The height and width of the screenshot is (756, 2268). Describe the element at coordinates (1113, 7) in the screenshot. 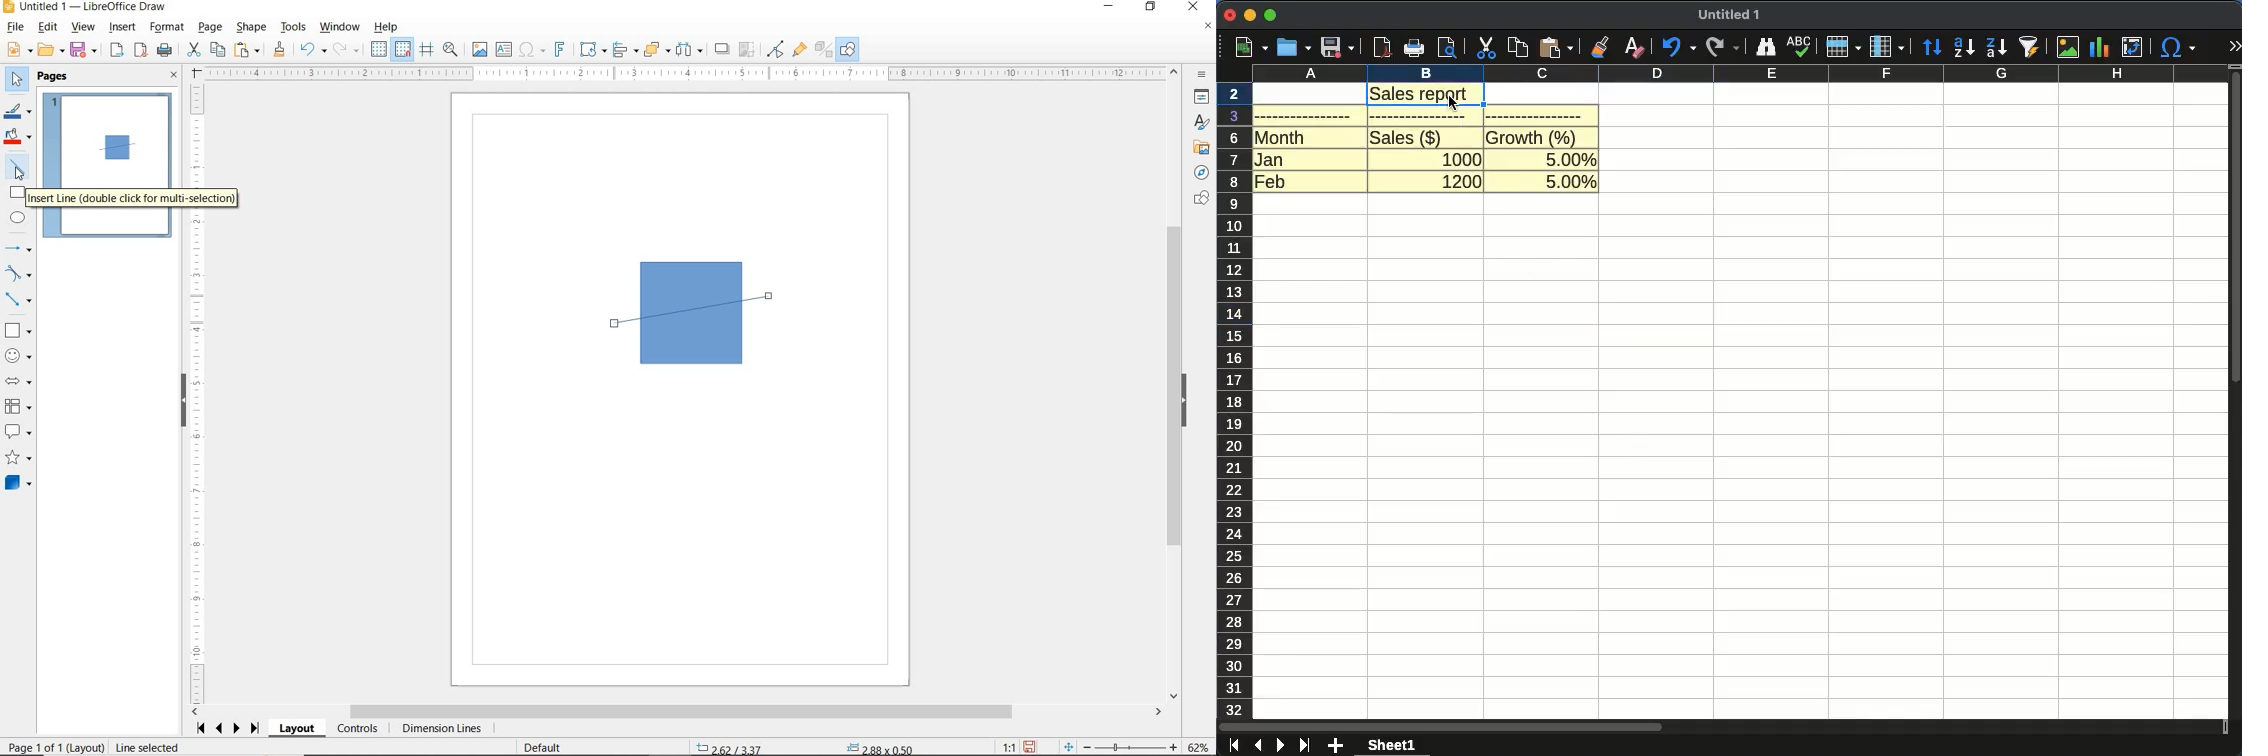

I see `MINIMIZE` at that location.